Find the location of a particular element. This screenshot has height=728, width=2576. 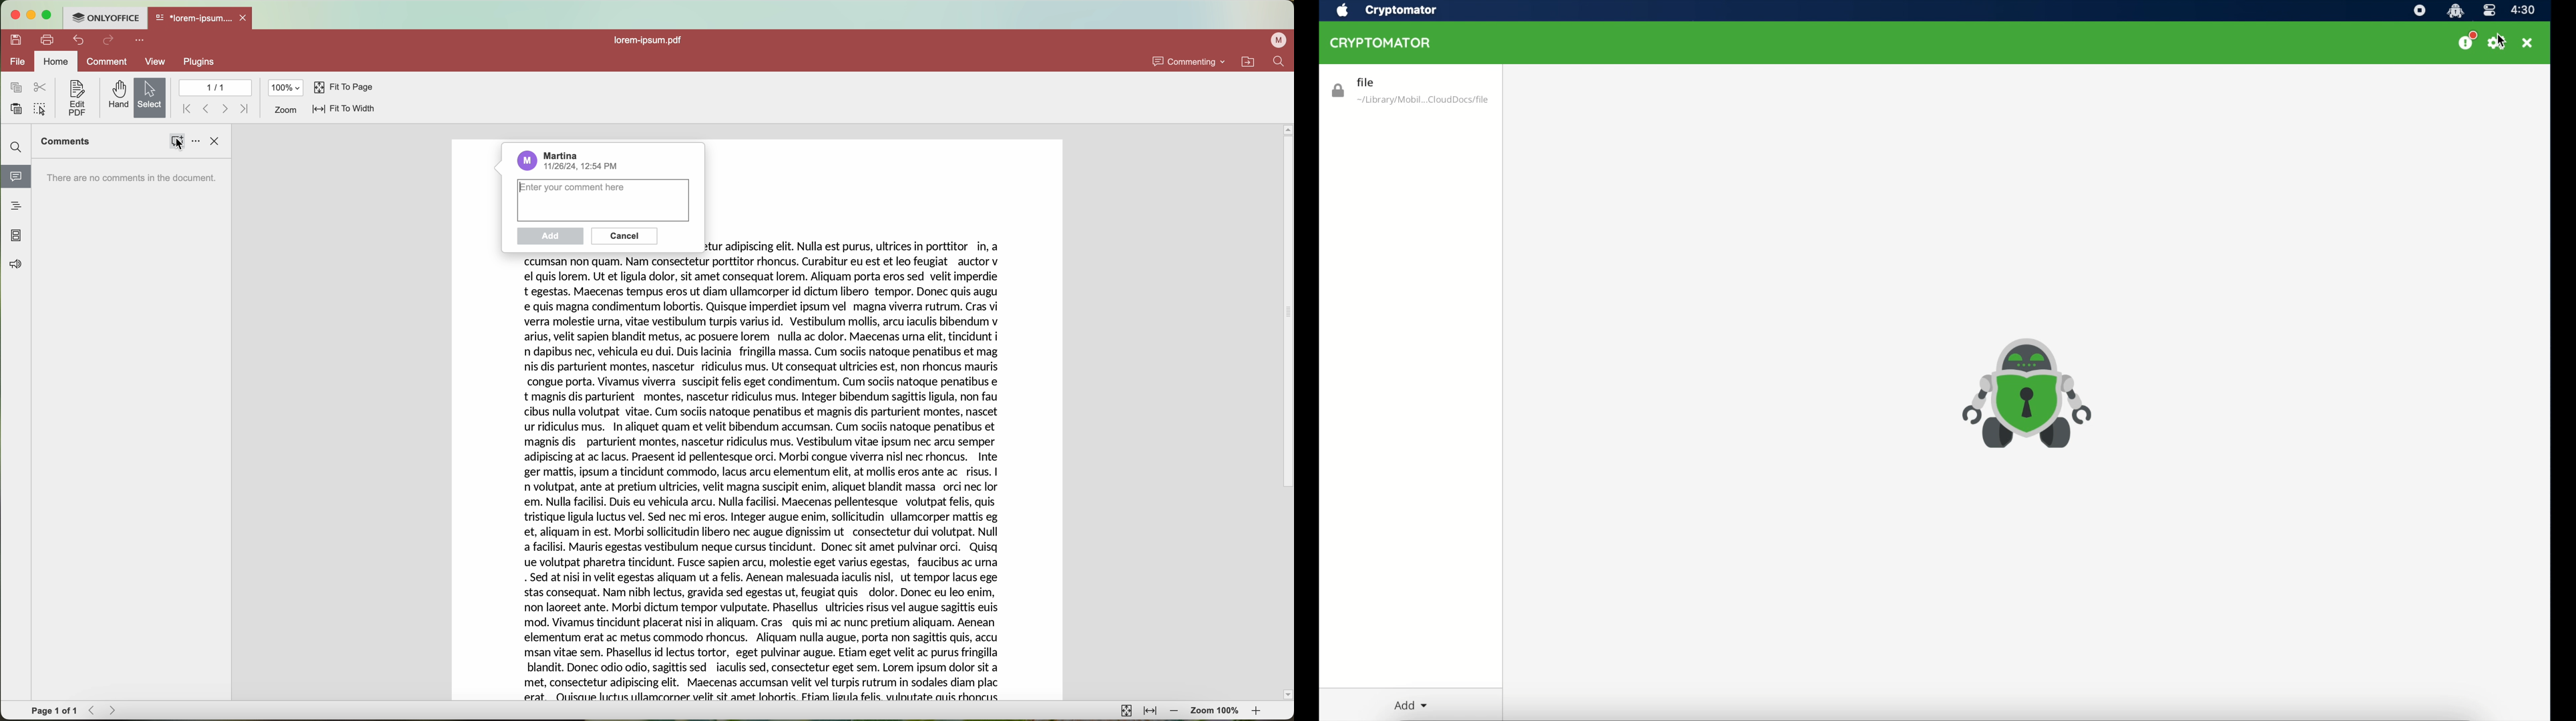

paste is located at coordinates (17, 108).